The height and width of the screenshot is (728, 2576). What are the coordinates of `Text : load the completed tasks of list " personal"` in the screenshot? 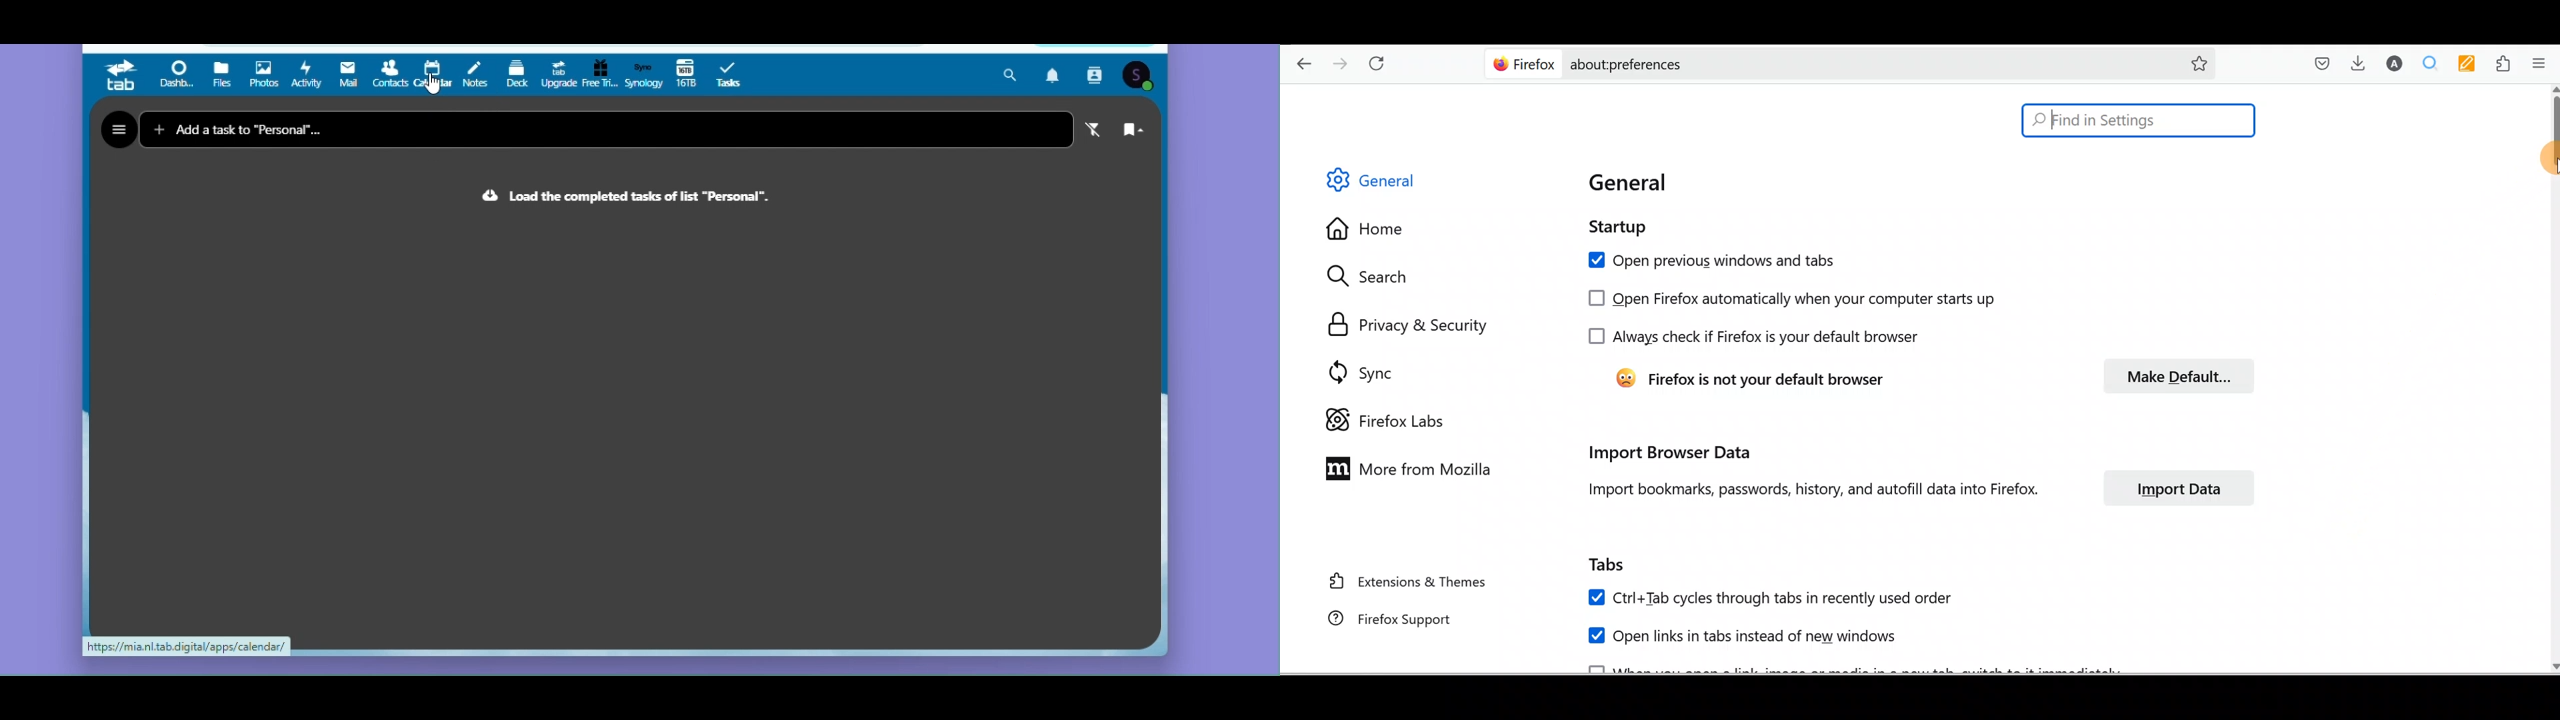 It's located at (629, 201).